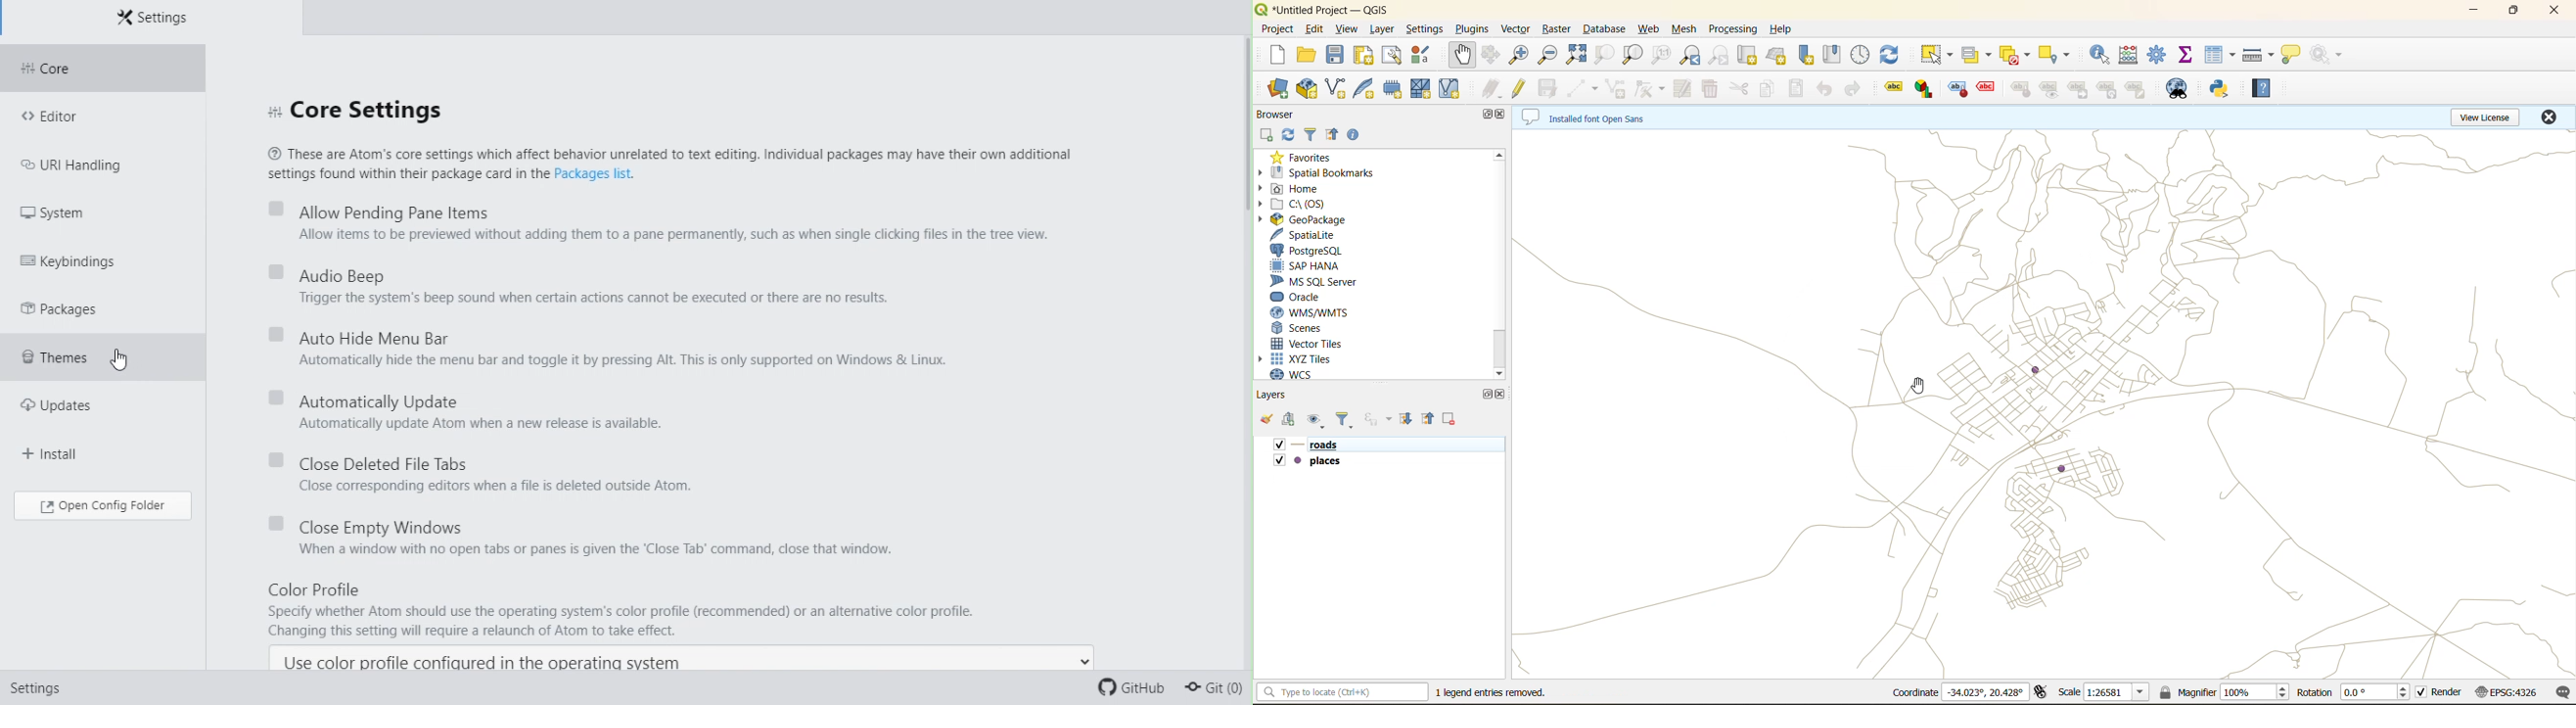  Describe the element at coordinates (1786, 28) in the screenshot. I see `help` at that location.